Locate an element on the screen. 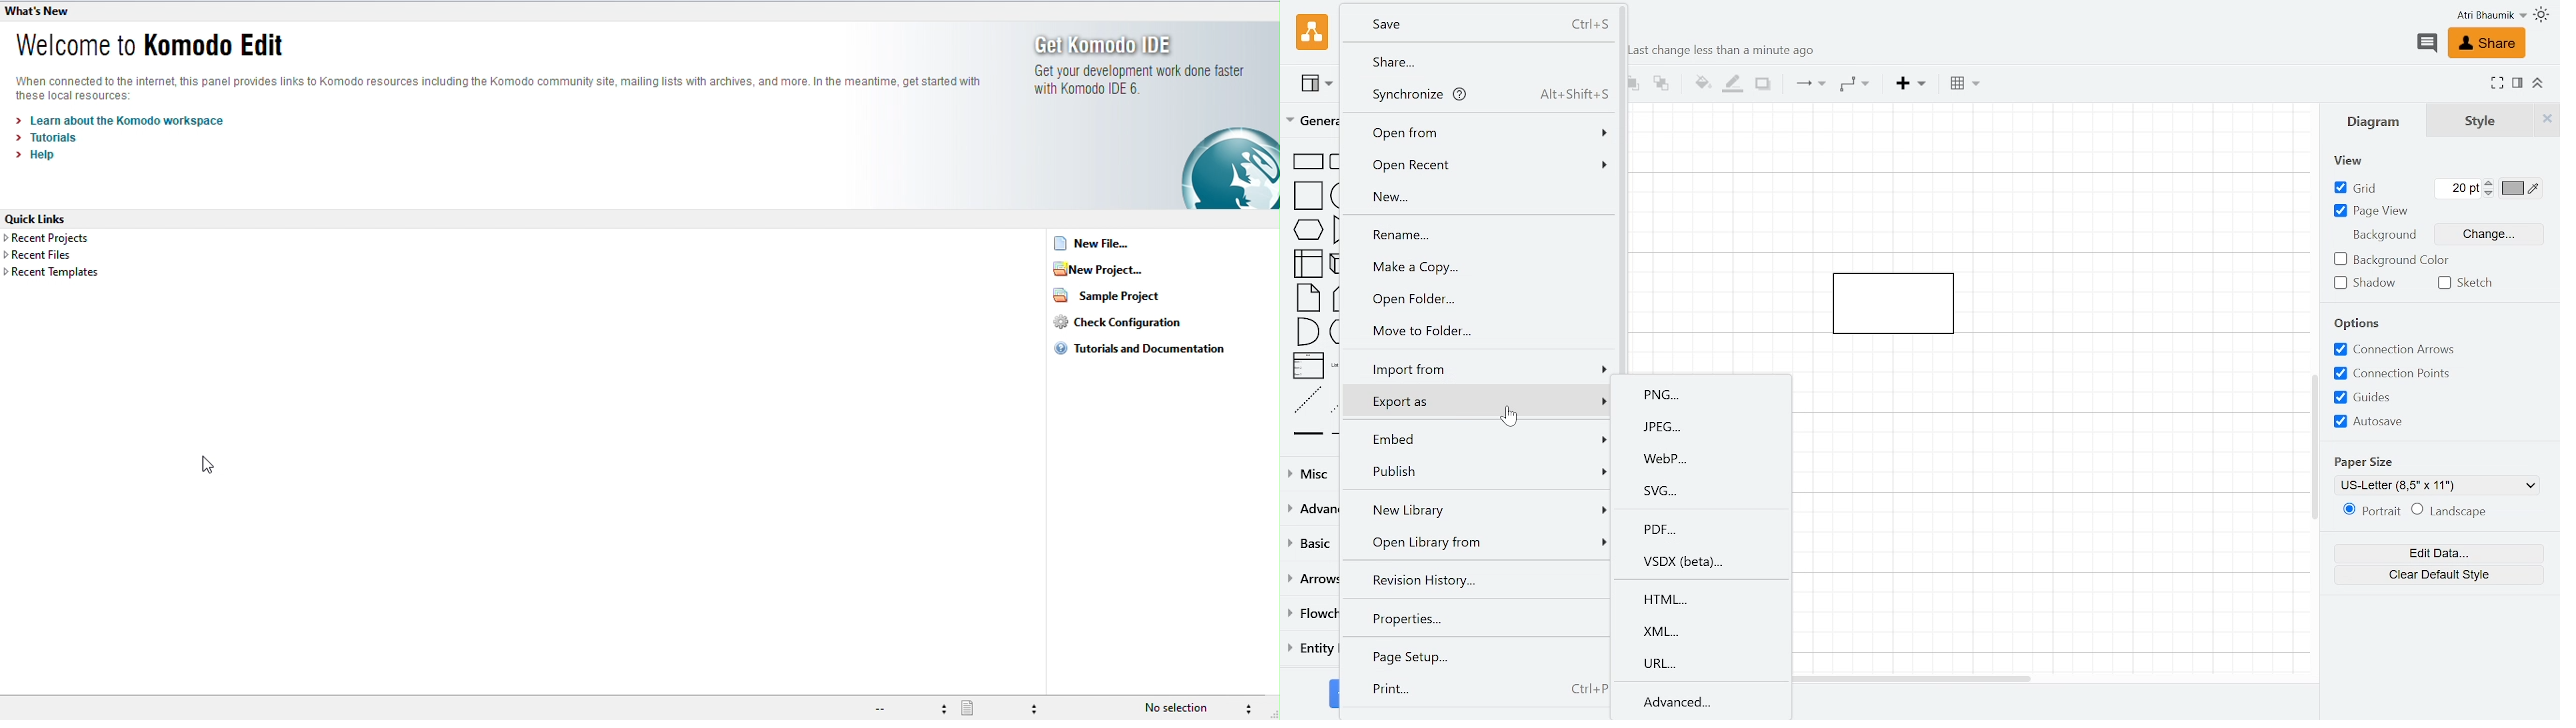  Grids is located at coordinates (2408, 398).